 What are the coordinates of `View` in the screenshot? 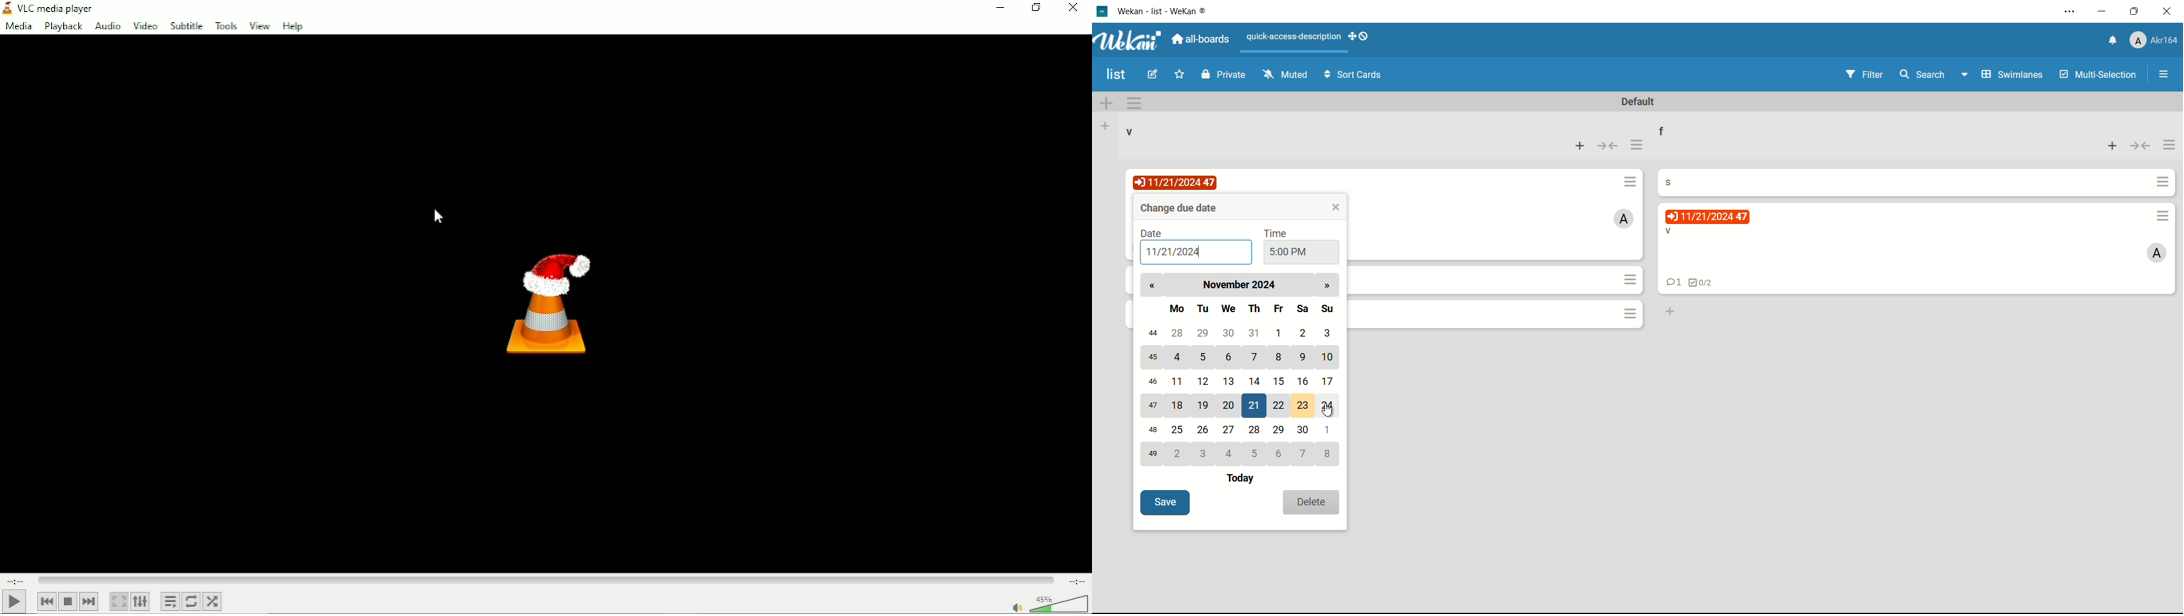 It's located at (259, 25).